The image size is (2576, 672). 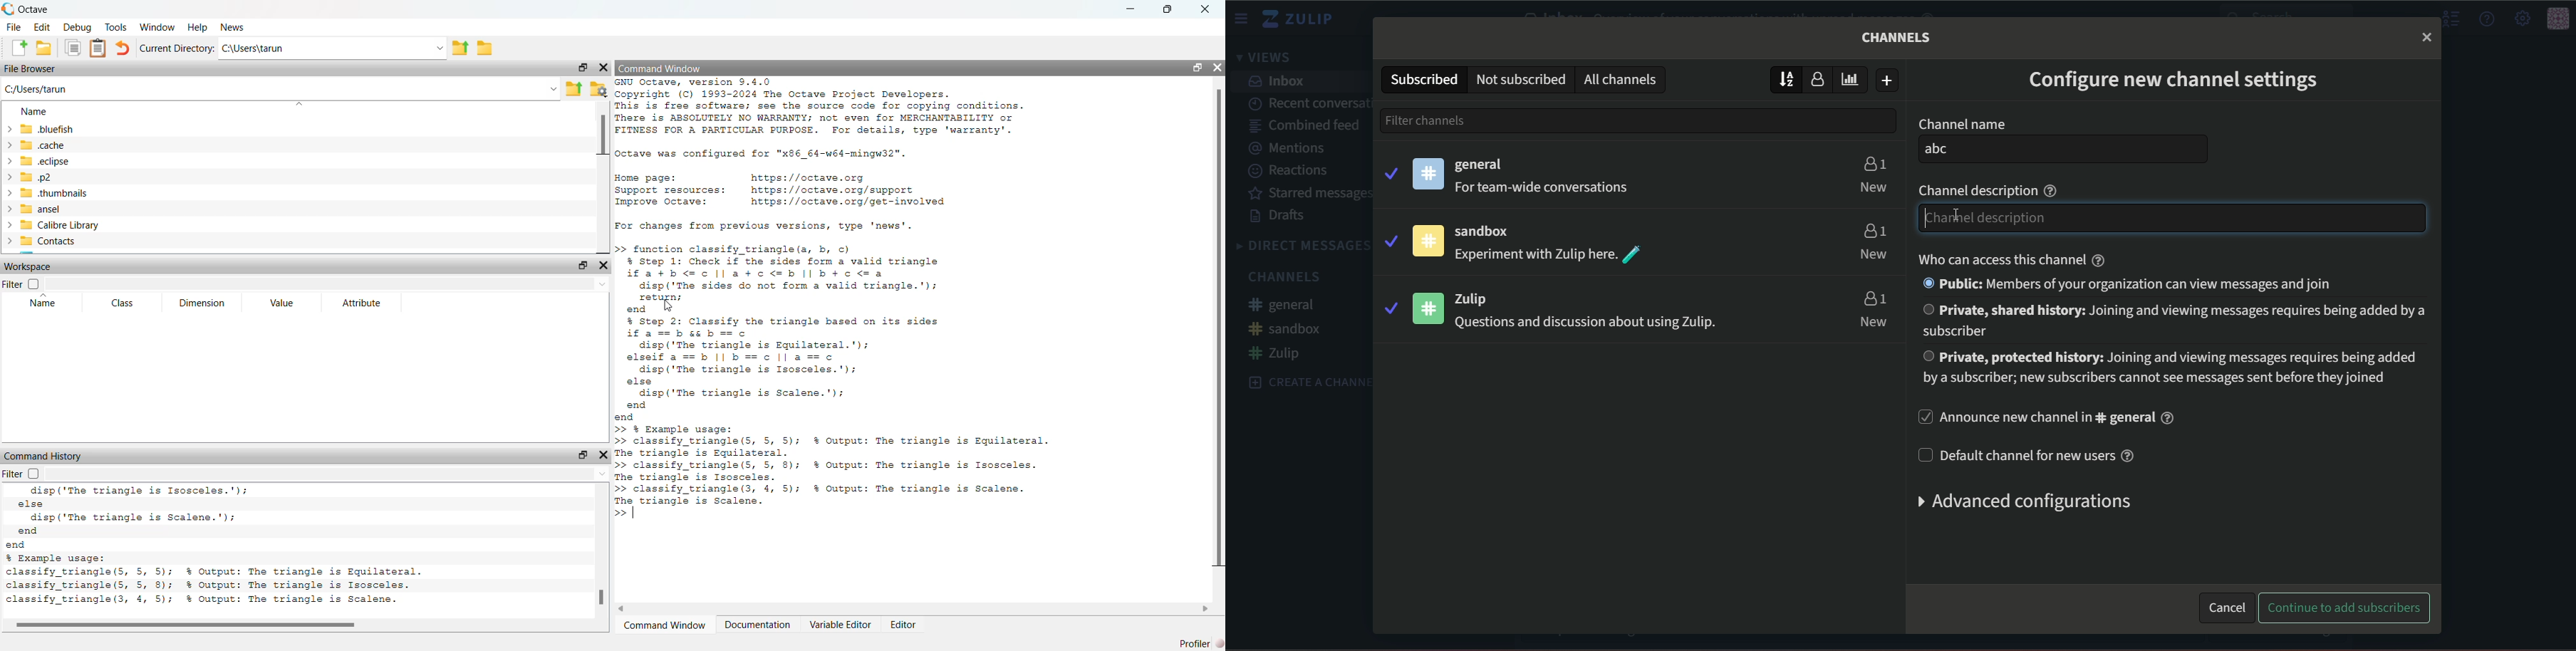 I want to click on mentions, so click(x=1294, y=148).